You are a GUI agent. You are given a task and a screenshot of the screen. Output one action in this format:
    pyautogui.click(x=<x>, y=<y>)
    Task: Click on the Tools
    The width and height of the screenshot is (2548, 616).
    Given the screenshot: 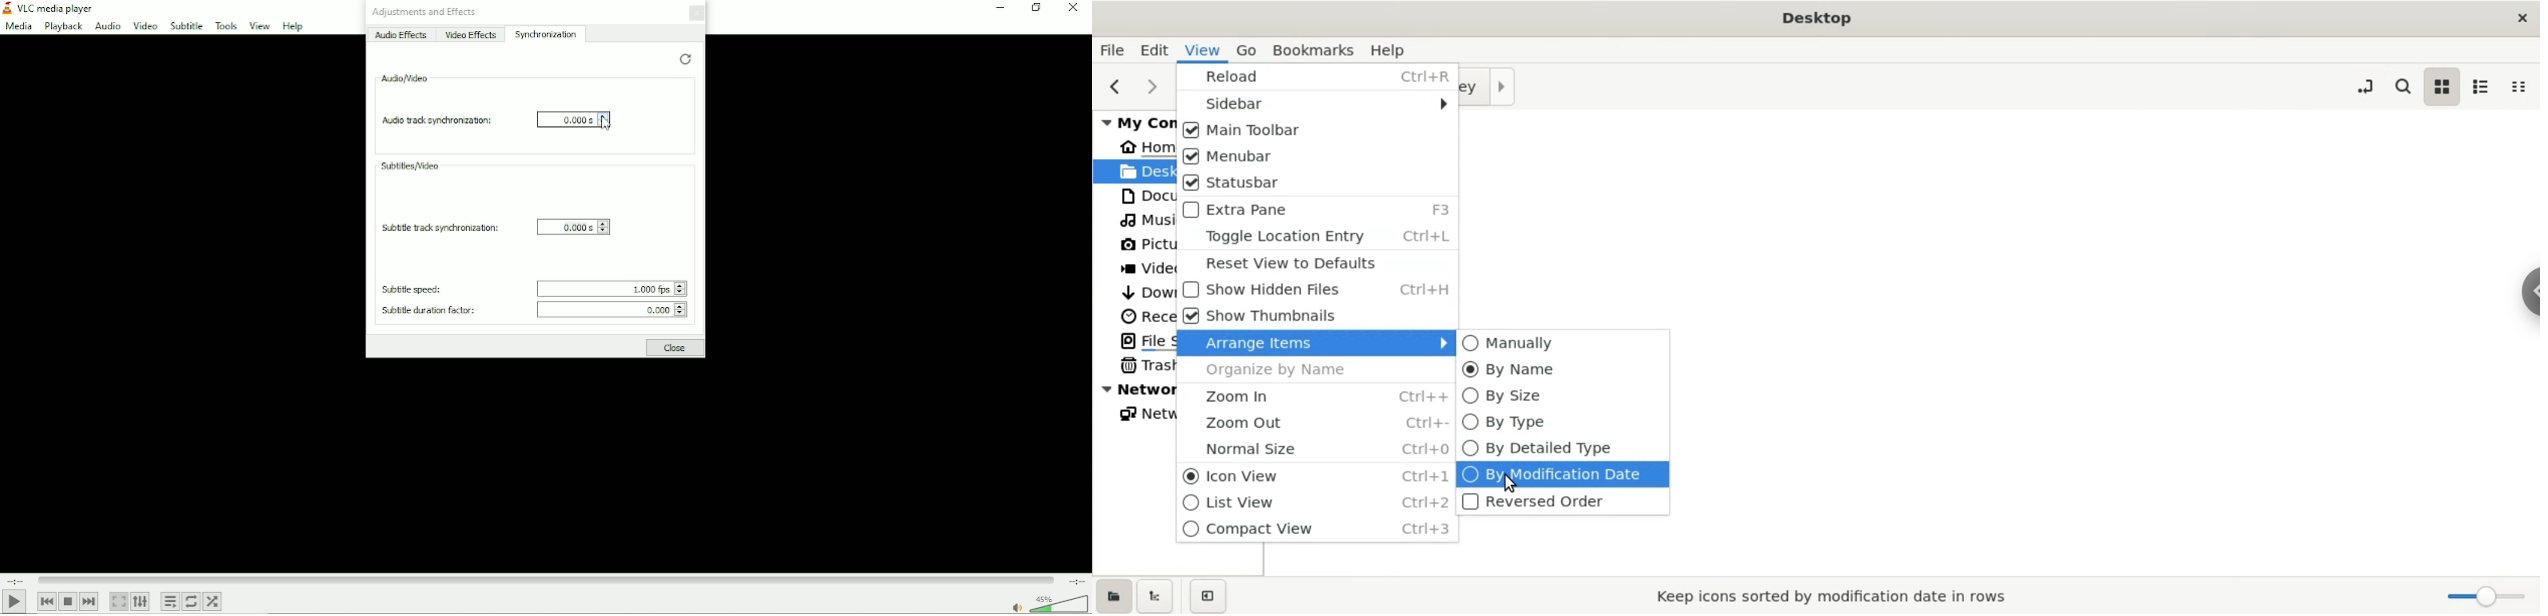 What is the action you would take?
    pyautogui.click(x=226, y=25)
    